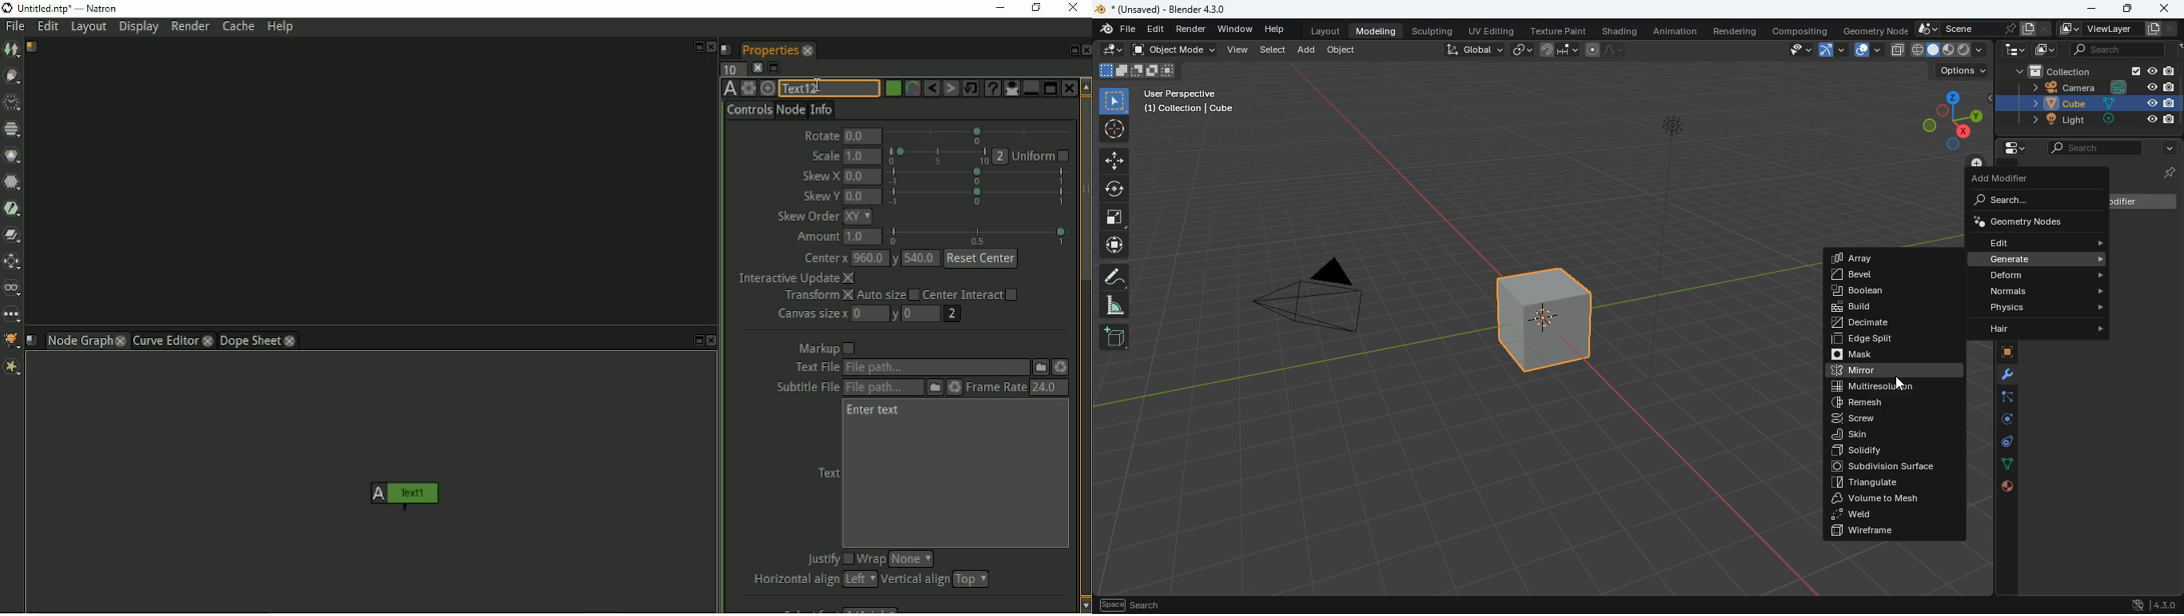  What do you see at coordinates (2166, 8) in the screenshot?
I see `close` at bounding box center [2166, 8].